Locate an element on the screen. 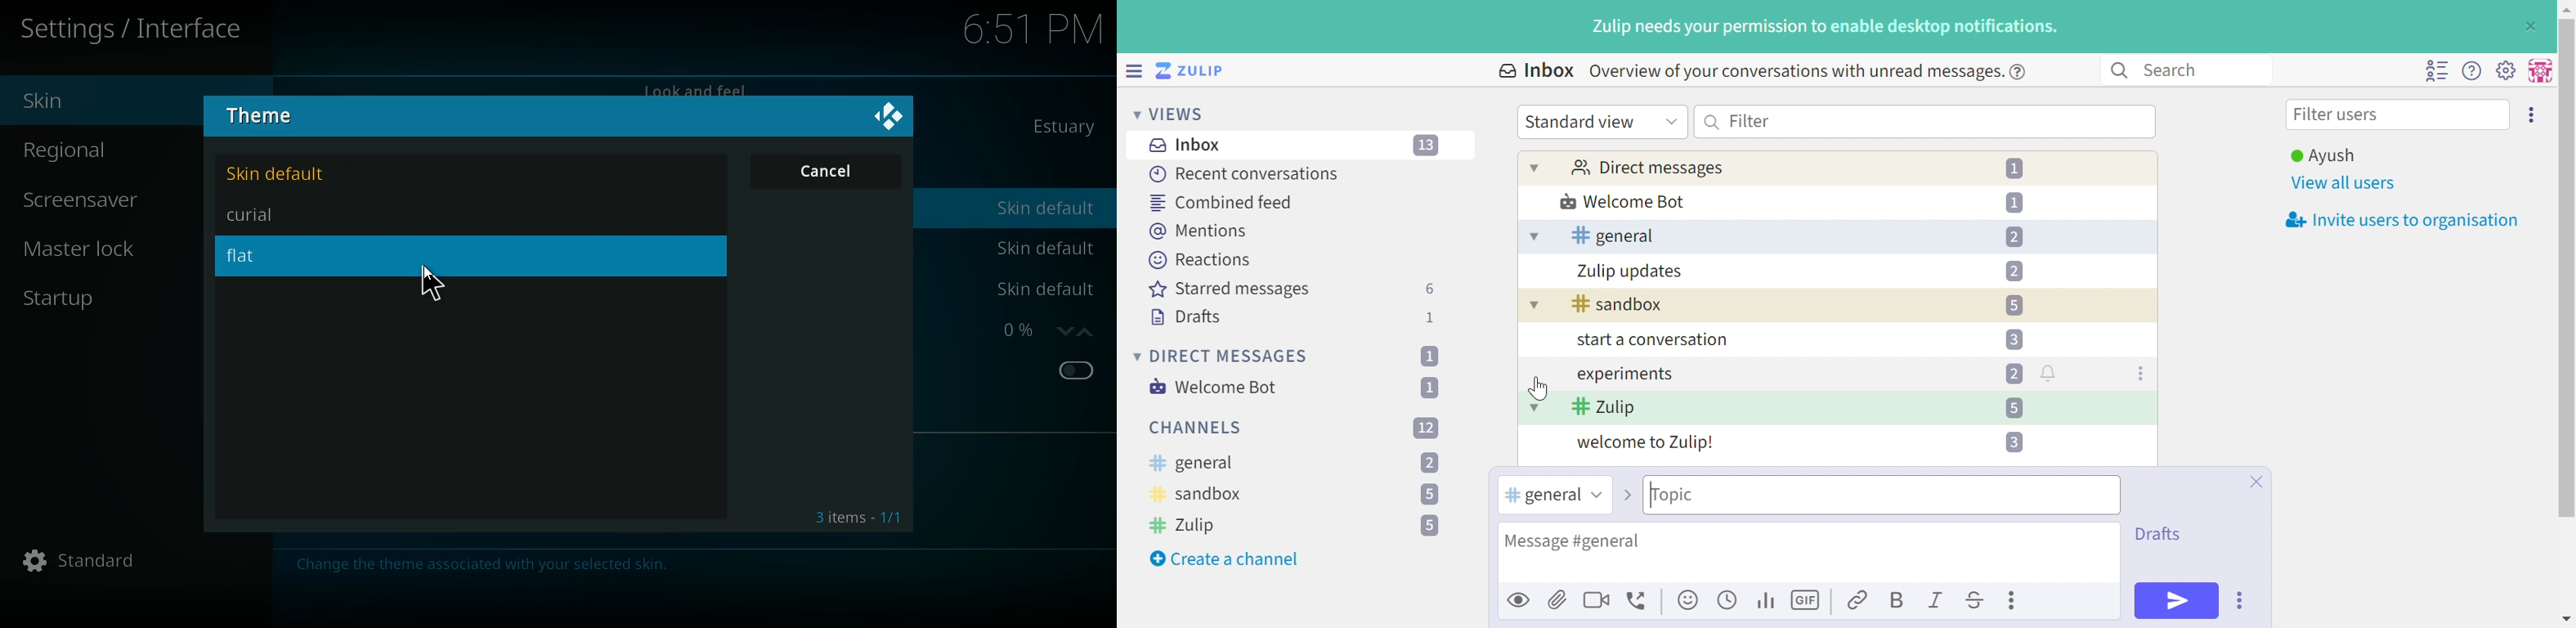  Link is located at coordinates (1859, 601).